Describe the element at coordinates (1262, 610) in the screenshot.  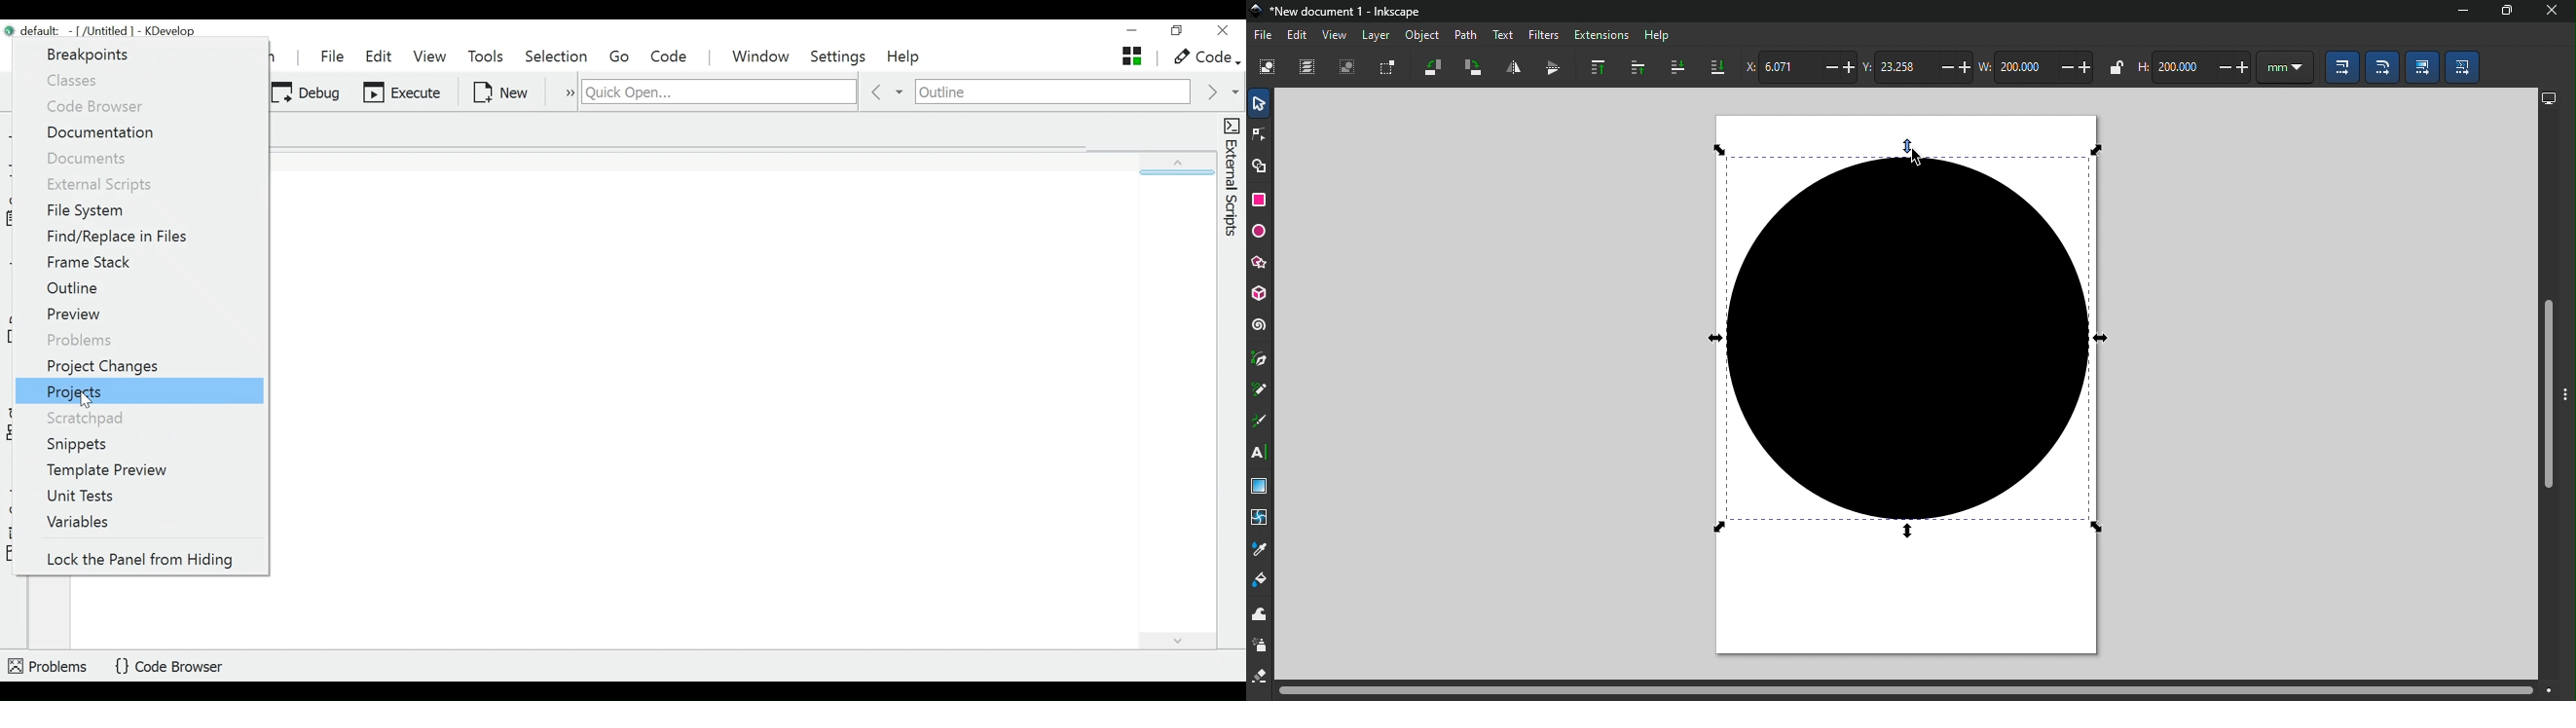
I see `tweak tool` at that location.